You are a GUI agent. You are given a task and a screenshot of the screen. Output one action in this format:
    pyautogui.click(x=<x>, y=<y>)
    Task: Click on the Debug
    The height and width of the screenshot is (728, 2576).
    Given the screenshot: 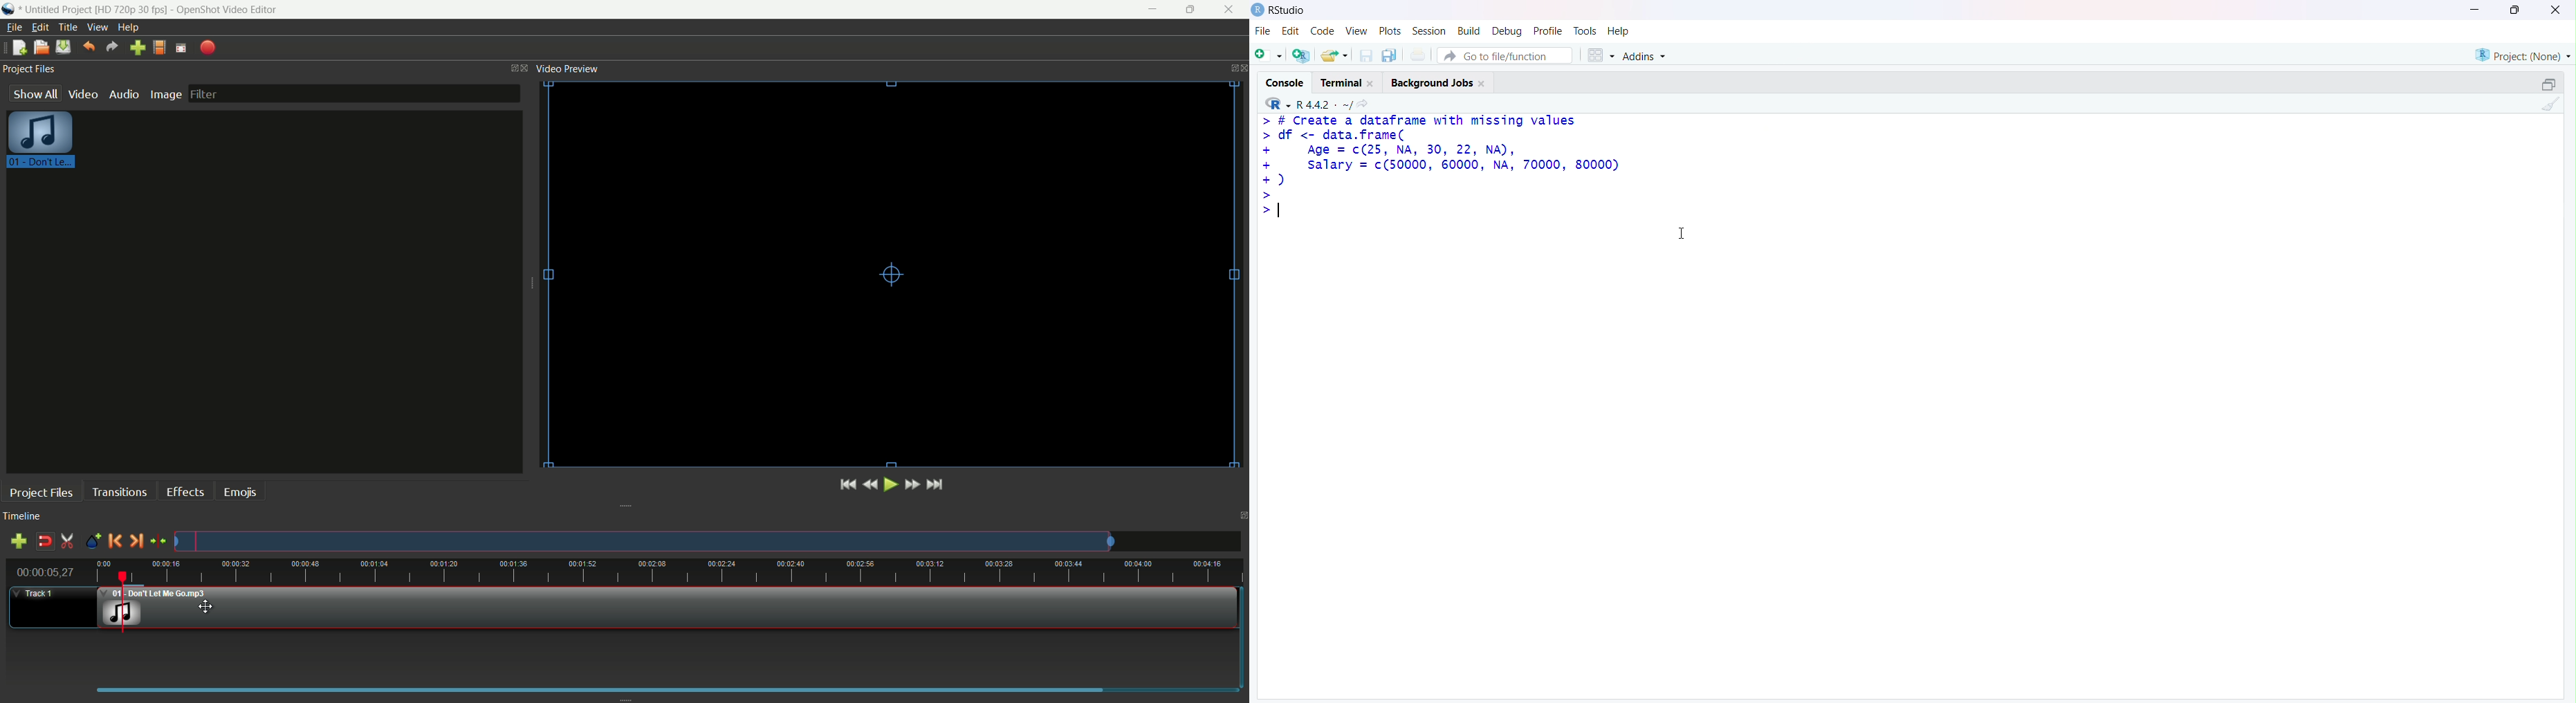 What is the action you would take?
    pyautogui.click(x=1509, y=30)
    